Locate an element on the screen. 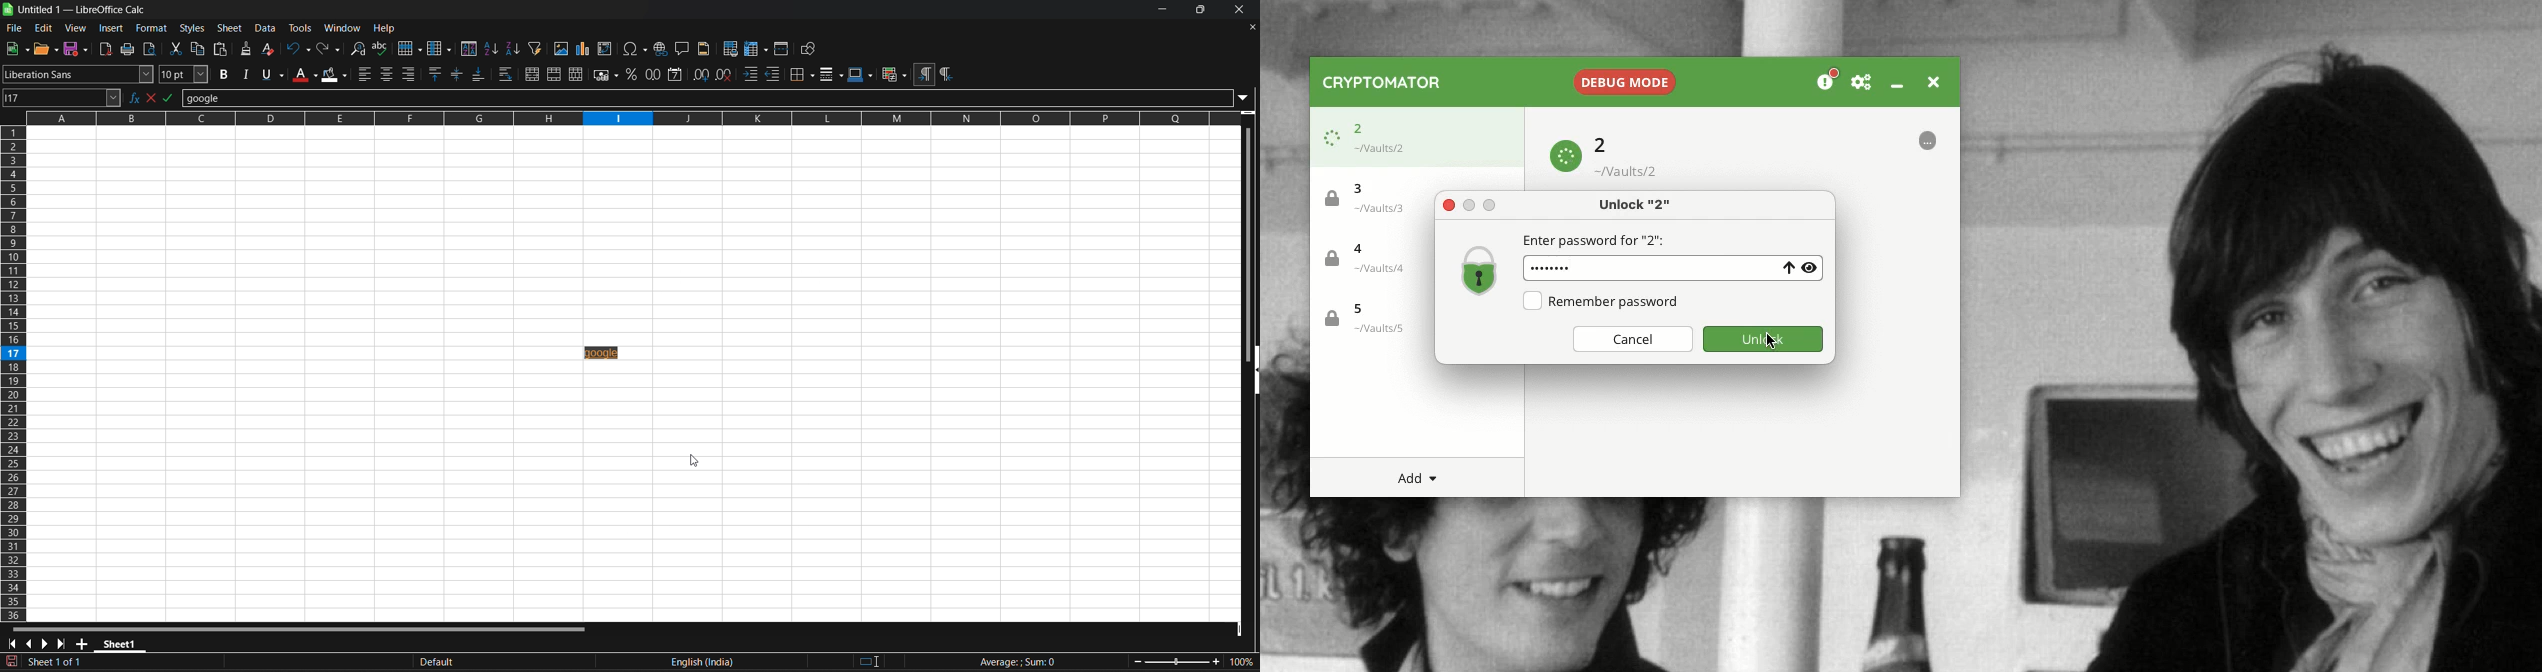  right to left is located at coordinates (946, 75).